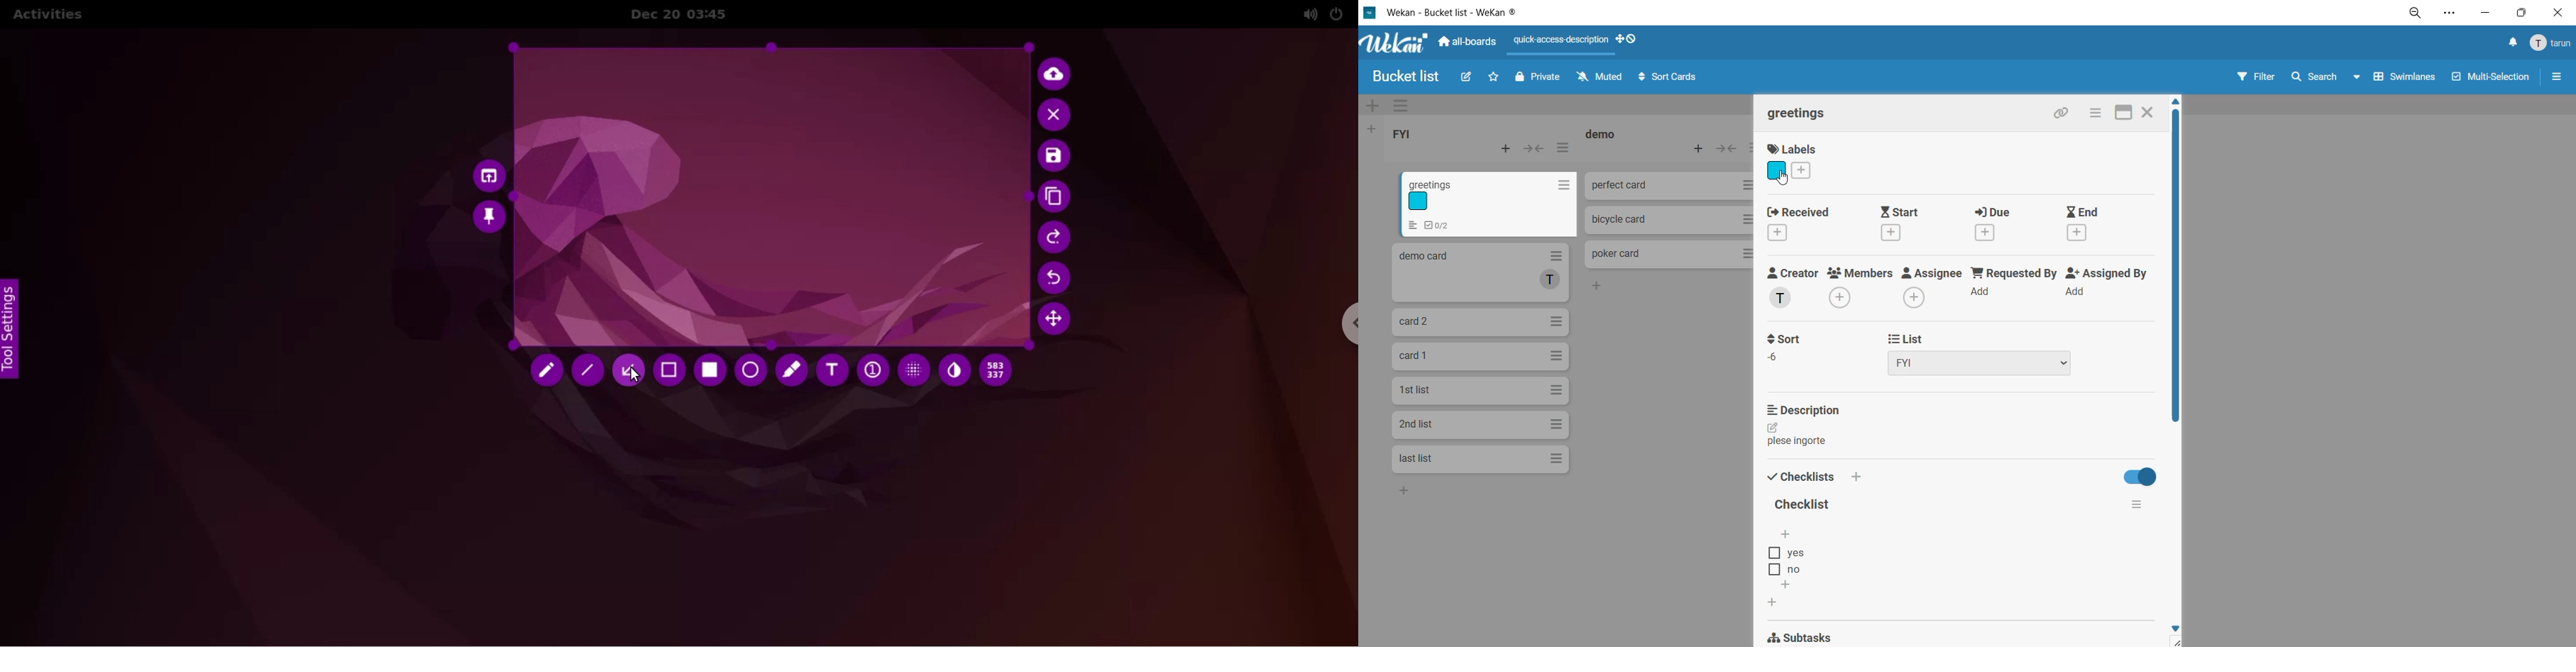  Describe the element at coordinates (1467, 44) in the screenshot. I see `all boards` at that location.